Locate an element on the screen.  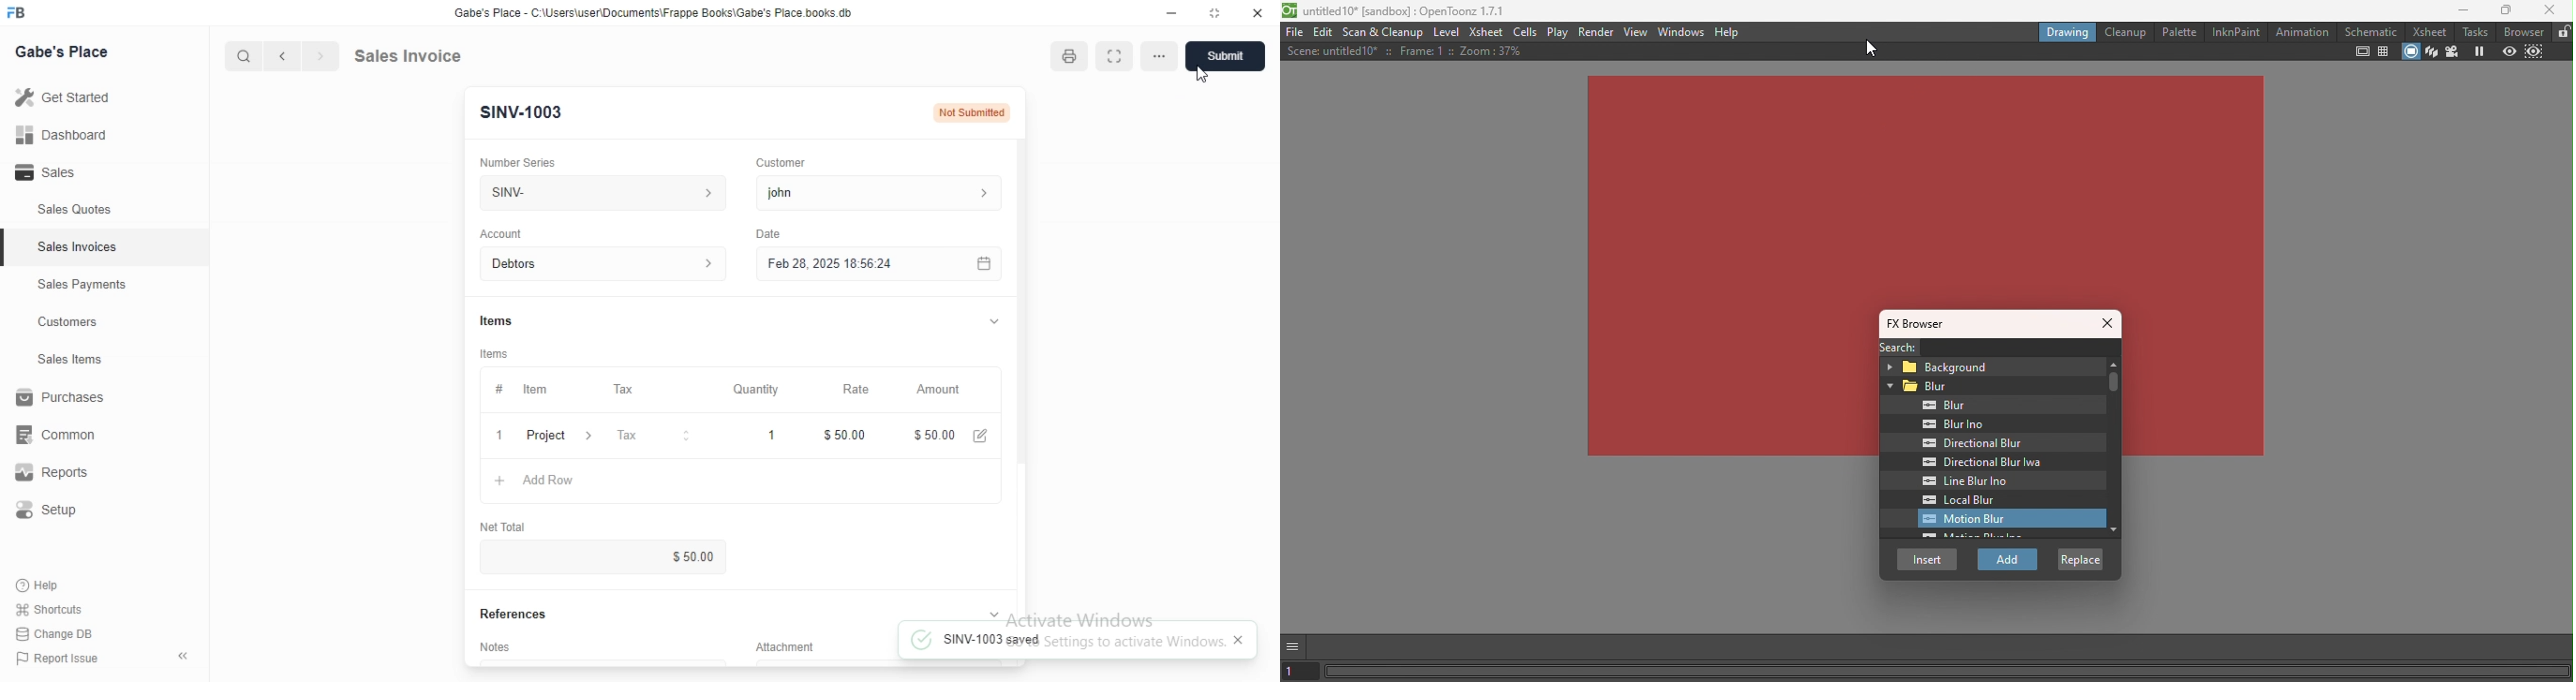
minimize is located at coordinates (1163, 15).